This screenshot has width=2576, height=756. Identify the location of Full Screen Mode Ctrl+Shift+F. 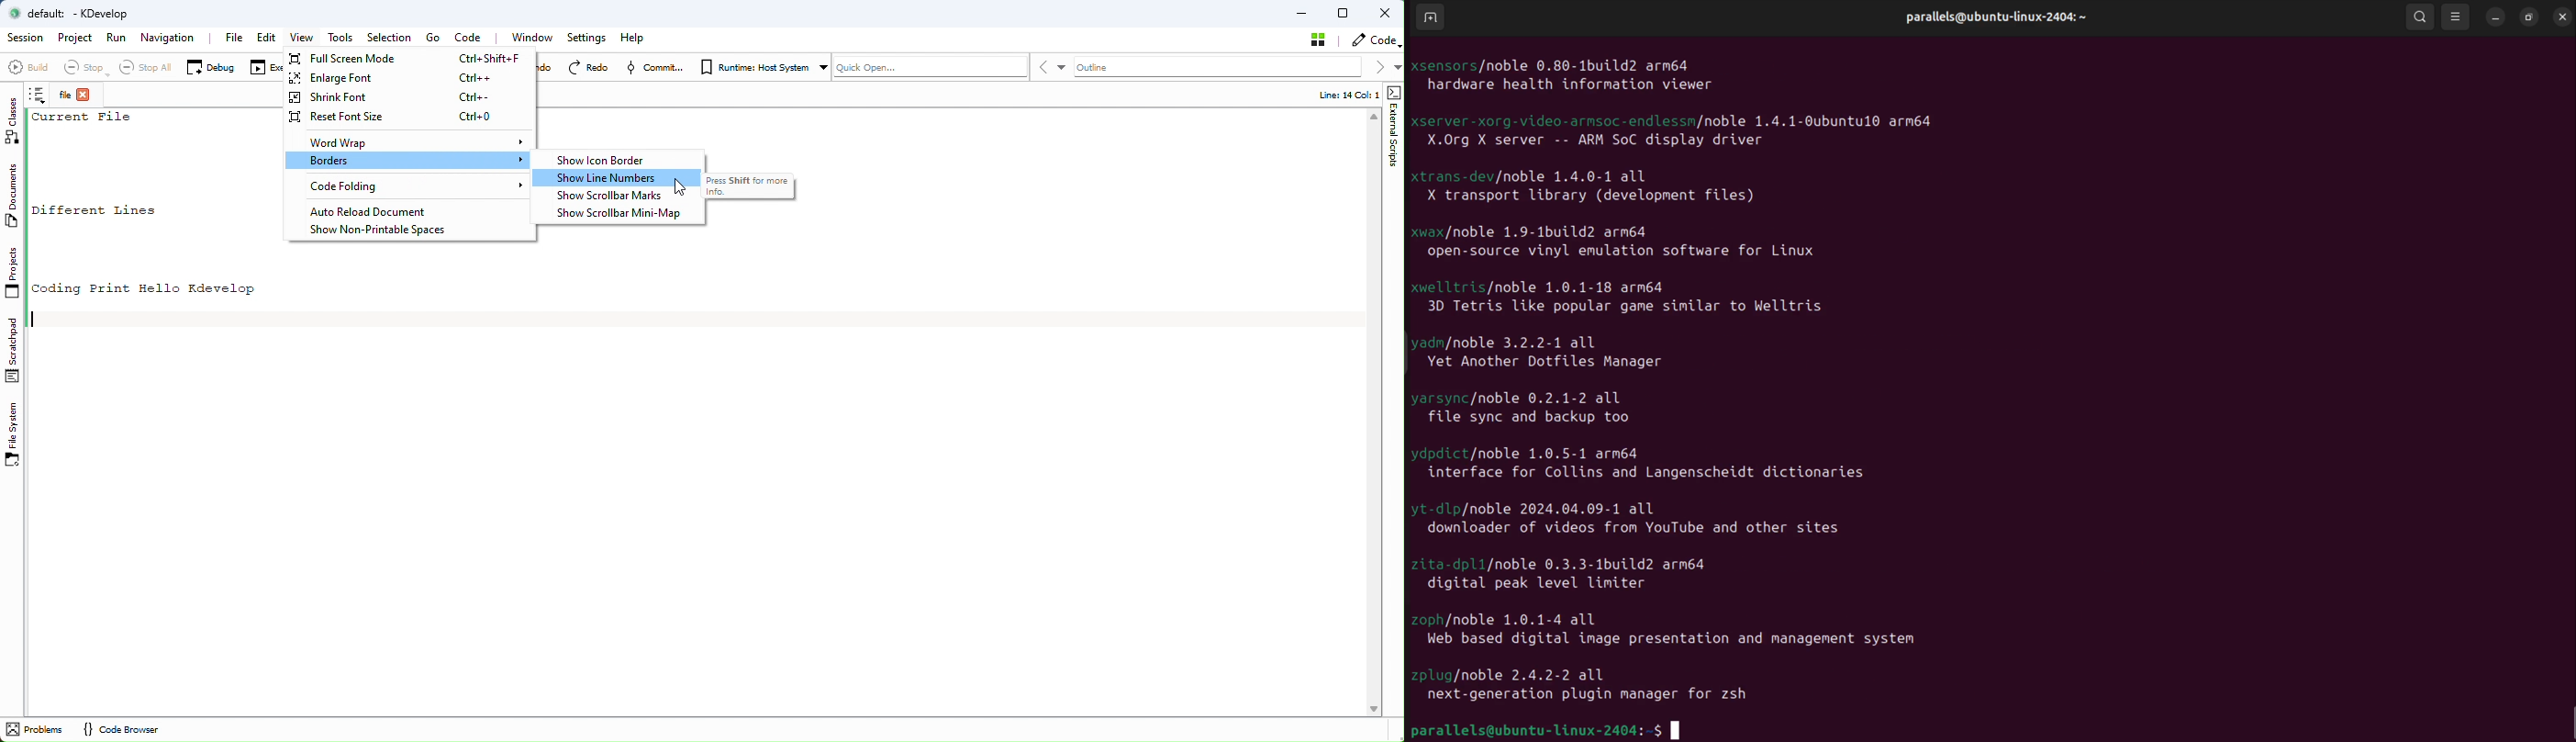
(410, 59).